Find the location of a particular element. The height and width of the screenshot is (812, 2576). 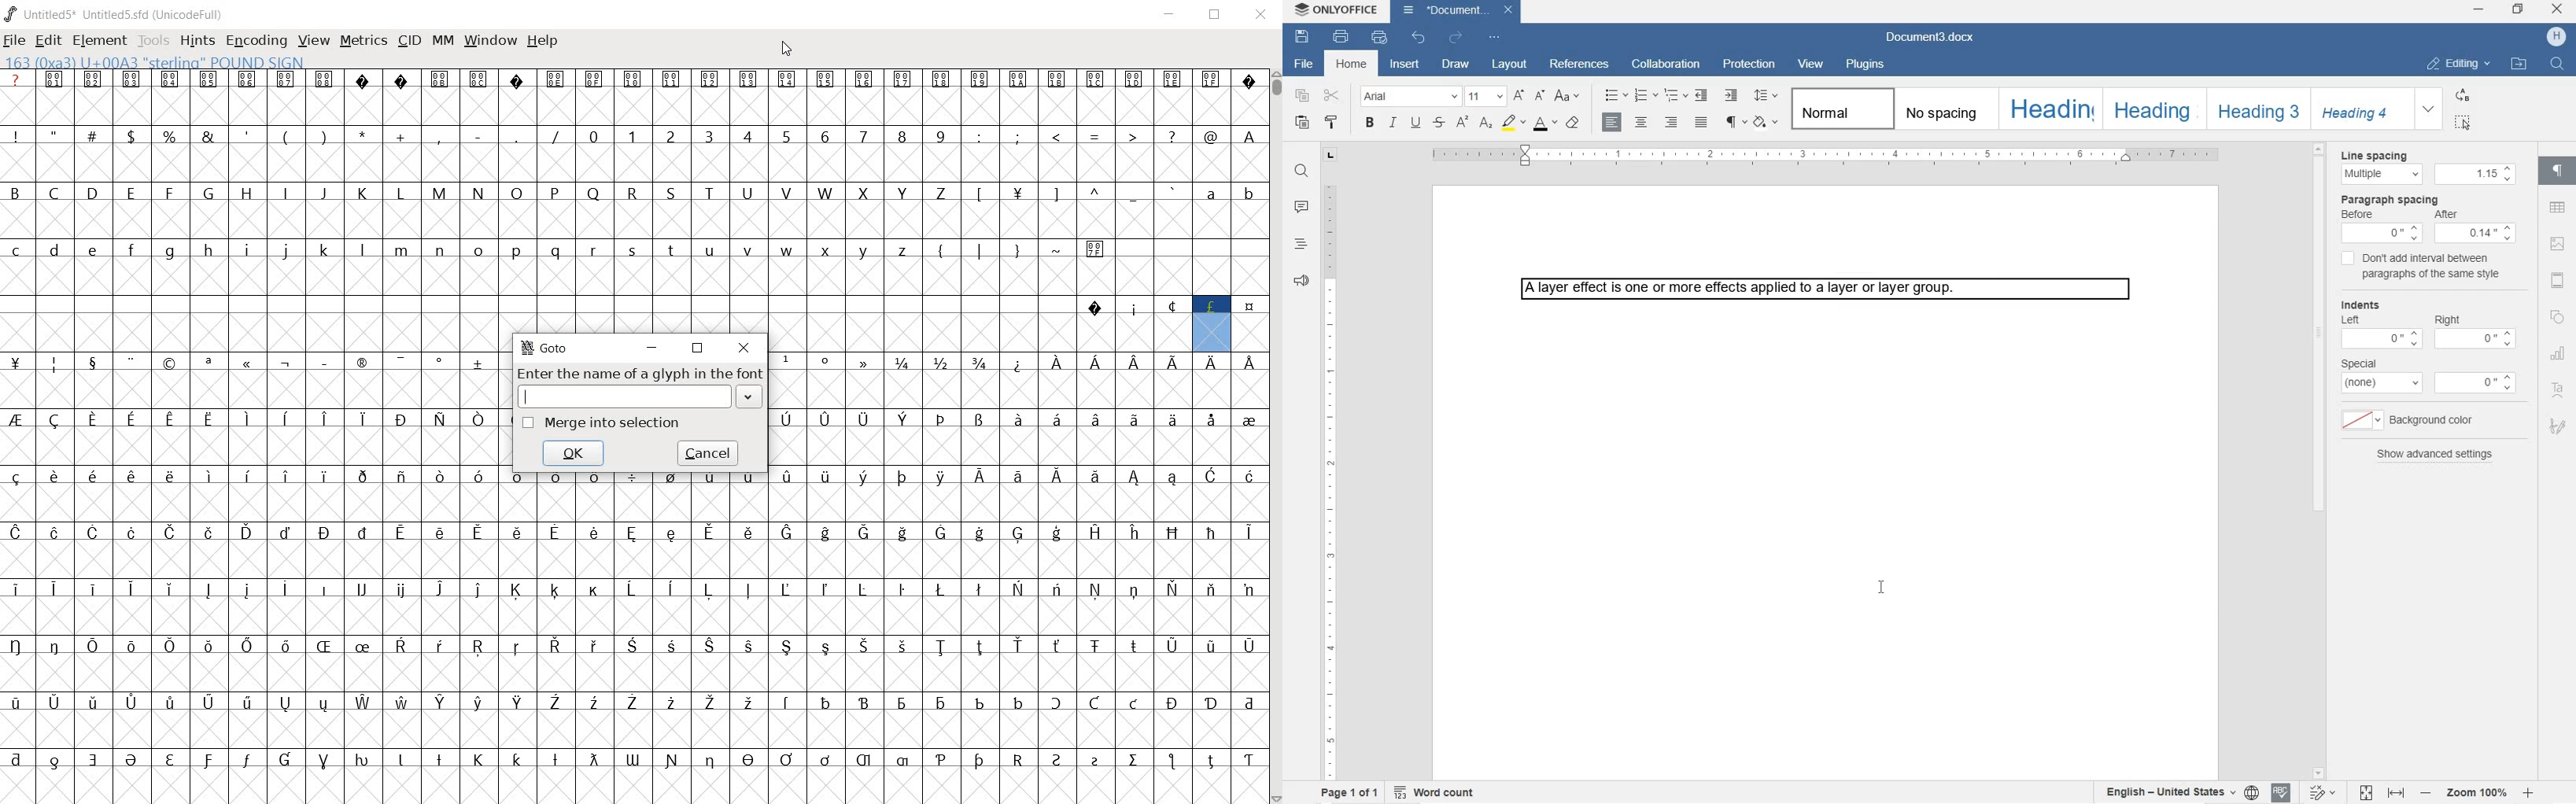

CUSTOMIZE QUICK ACCESS TOOLBAR is located at coordinates (1496, 39).